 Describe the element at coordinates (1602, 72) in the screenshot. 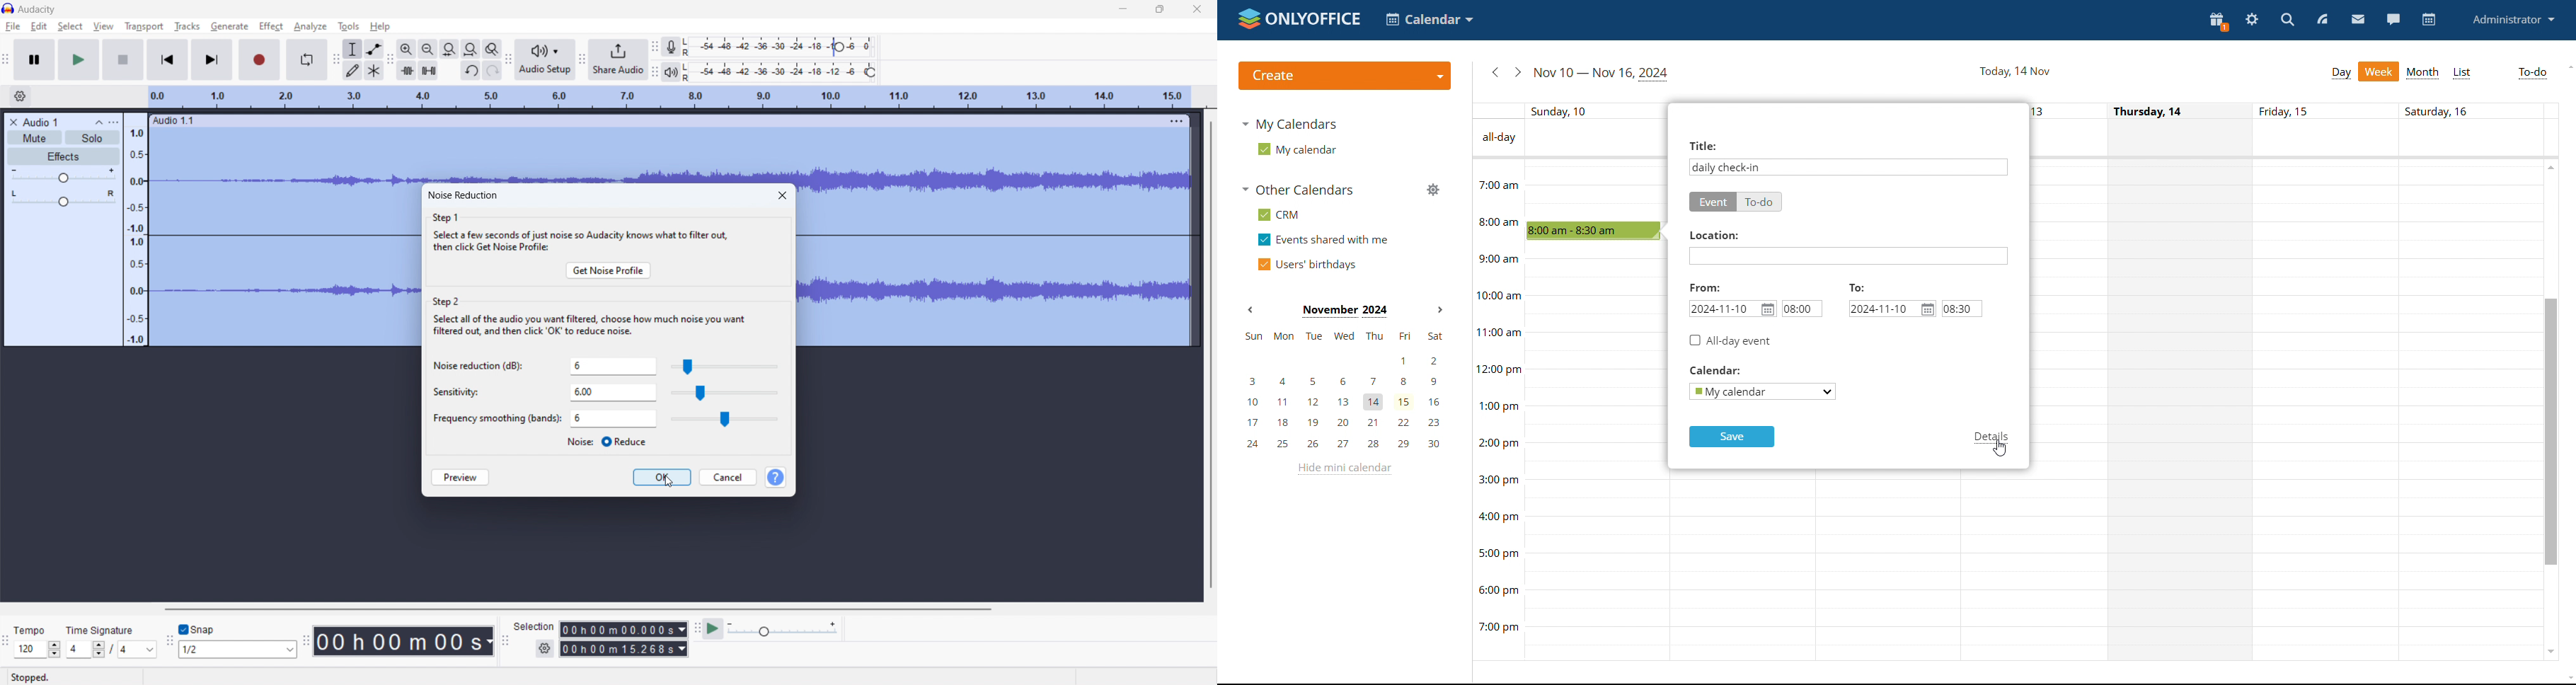

I see `current week` at that location.